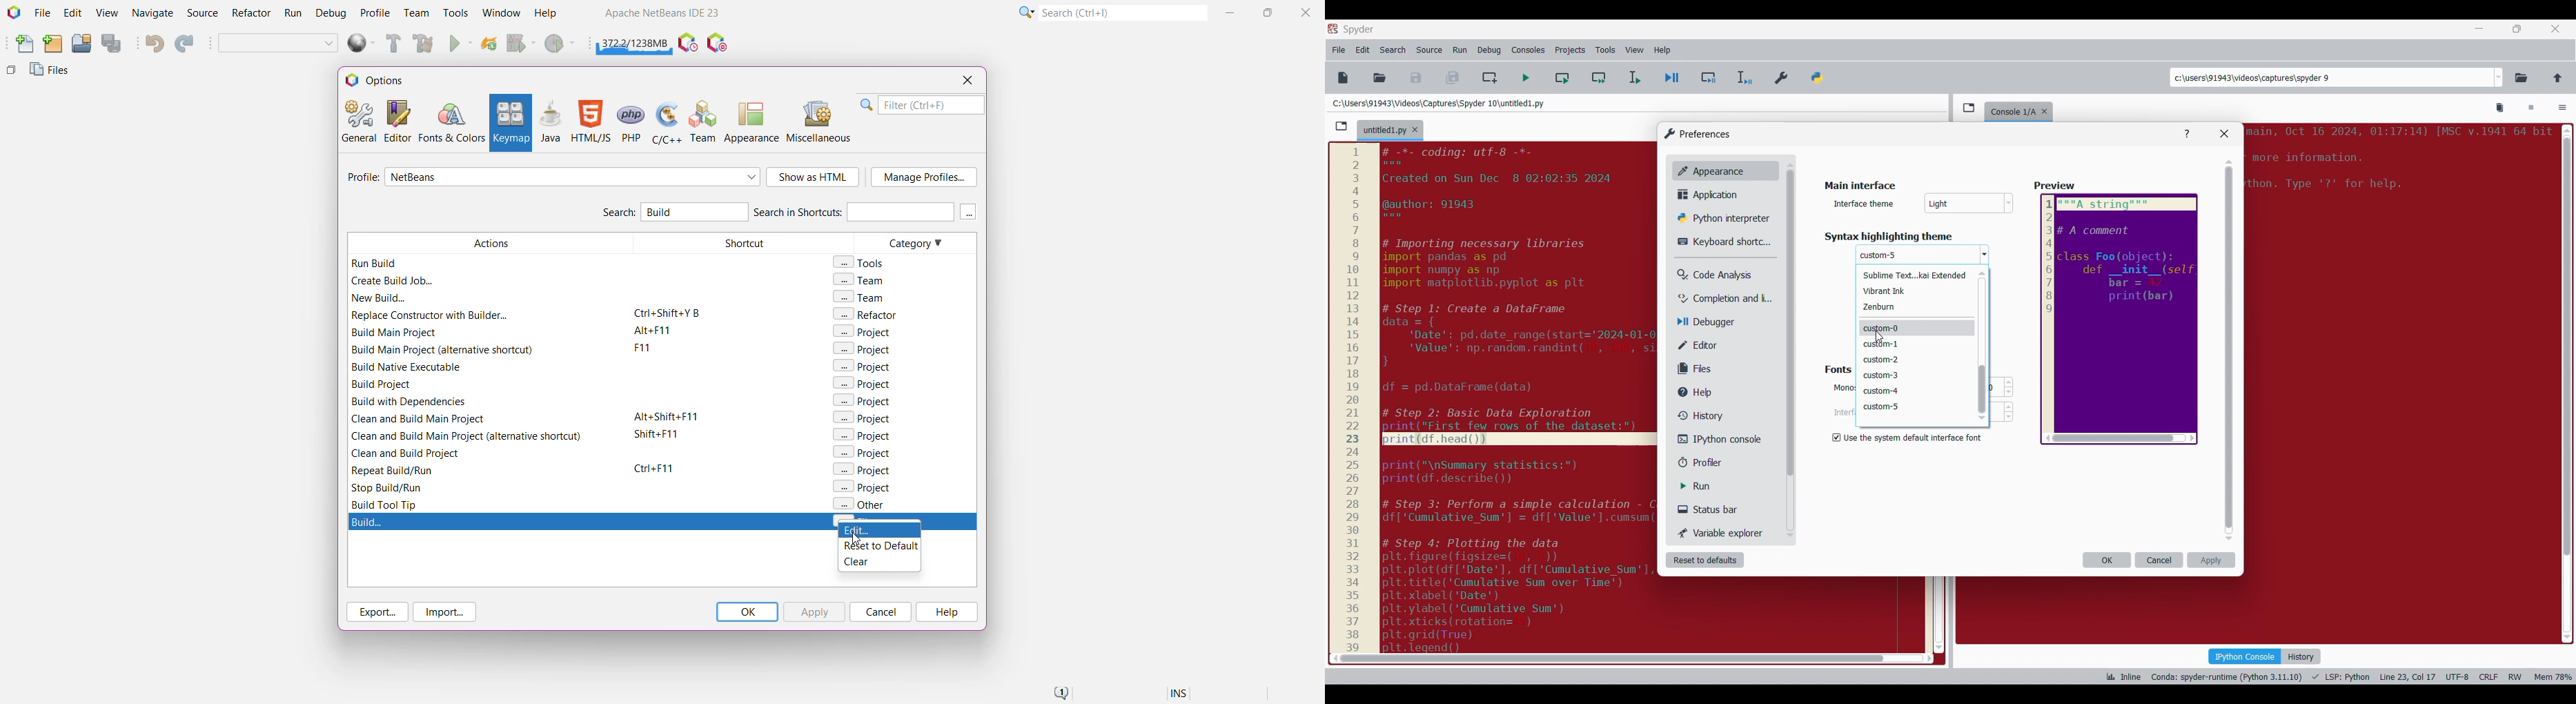  What do you see at coordinates (2338, 677) in the screenshot?
I see `Code details` at bounding box center [2338, 677].